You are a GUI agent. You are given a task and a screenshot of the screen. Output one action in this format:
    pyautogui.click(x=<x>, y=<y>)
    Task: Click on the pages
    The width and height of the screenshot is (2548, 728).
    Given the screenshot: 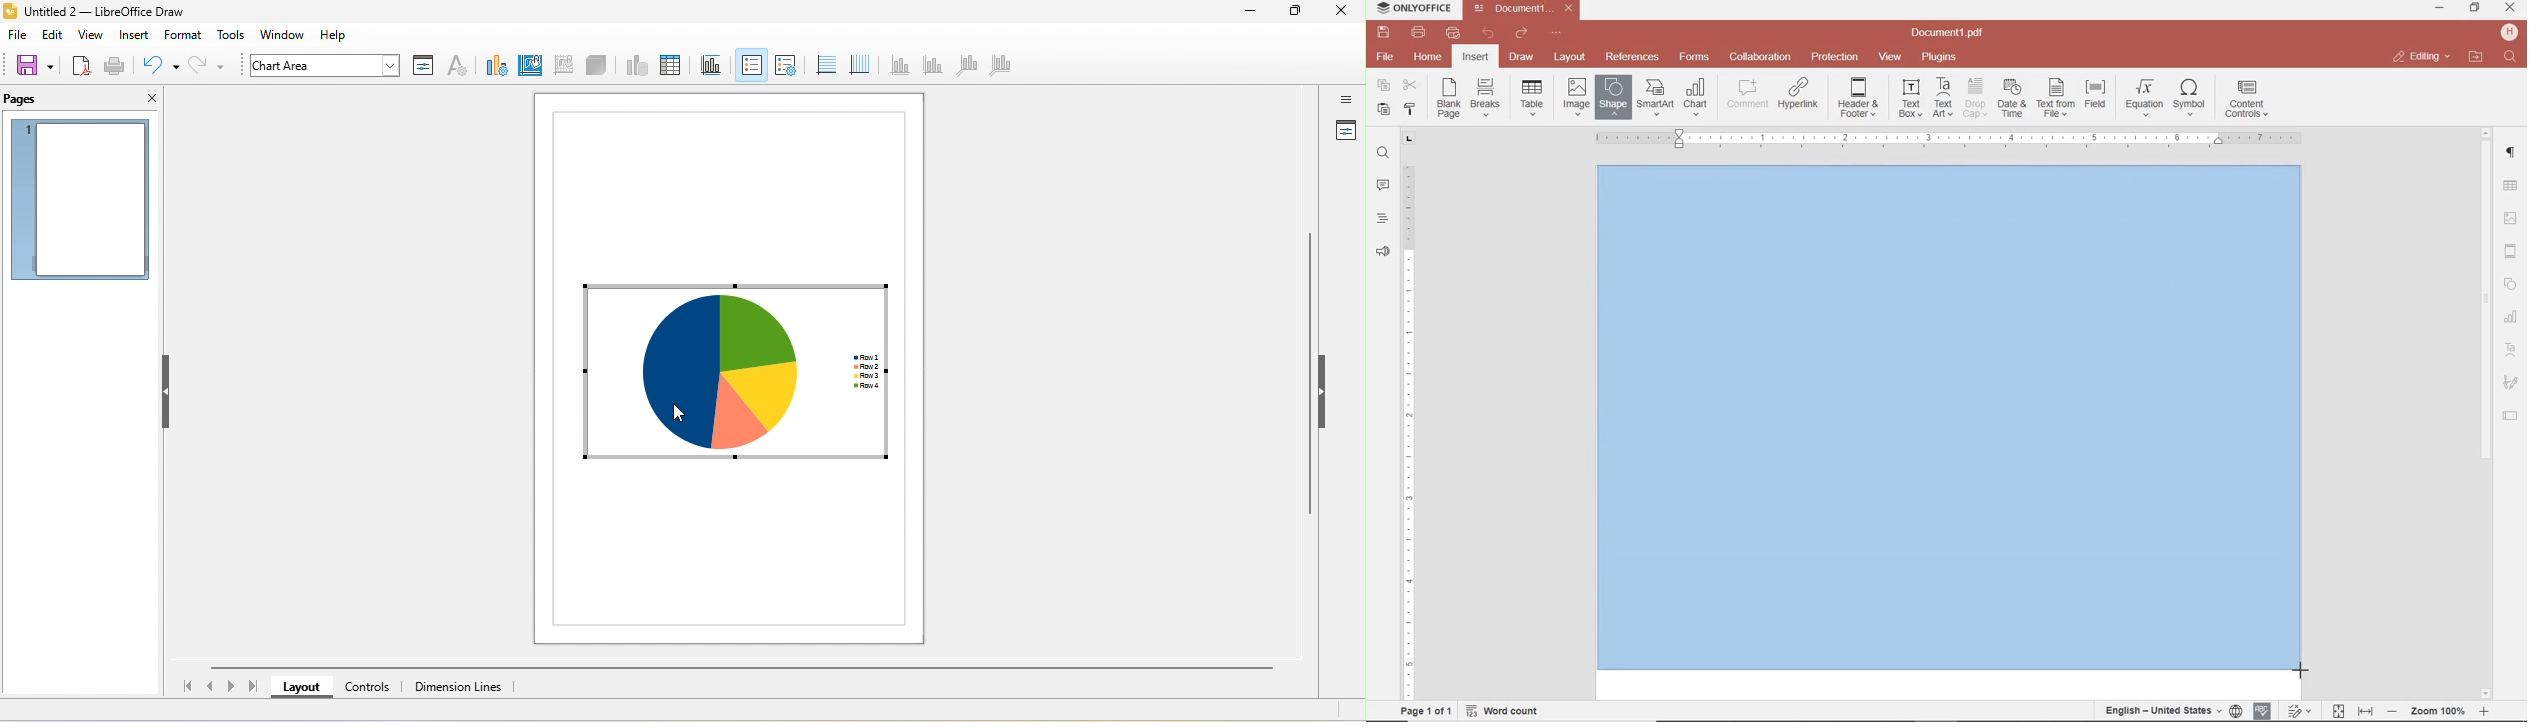 What is the action you would take?
    pyautogui.click(x=39, y=99)
    